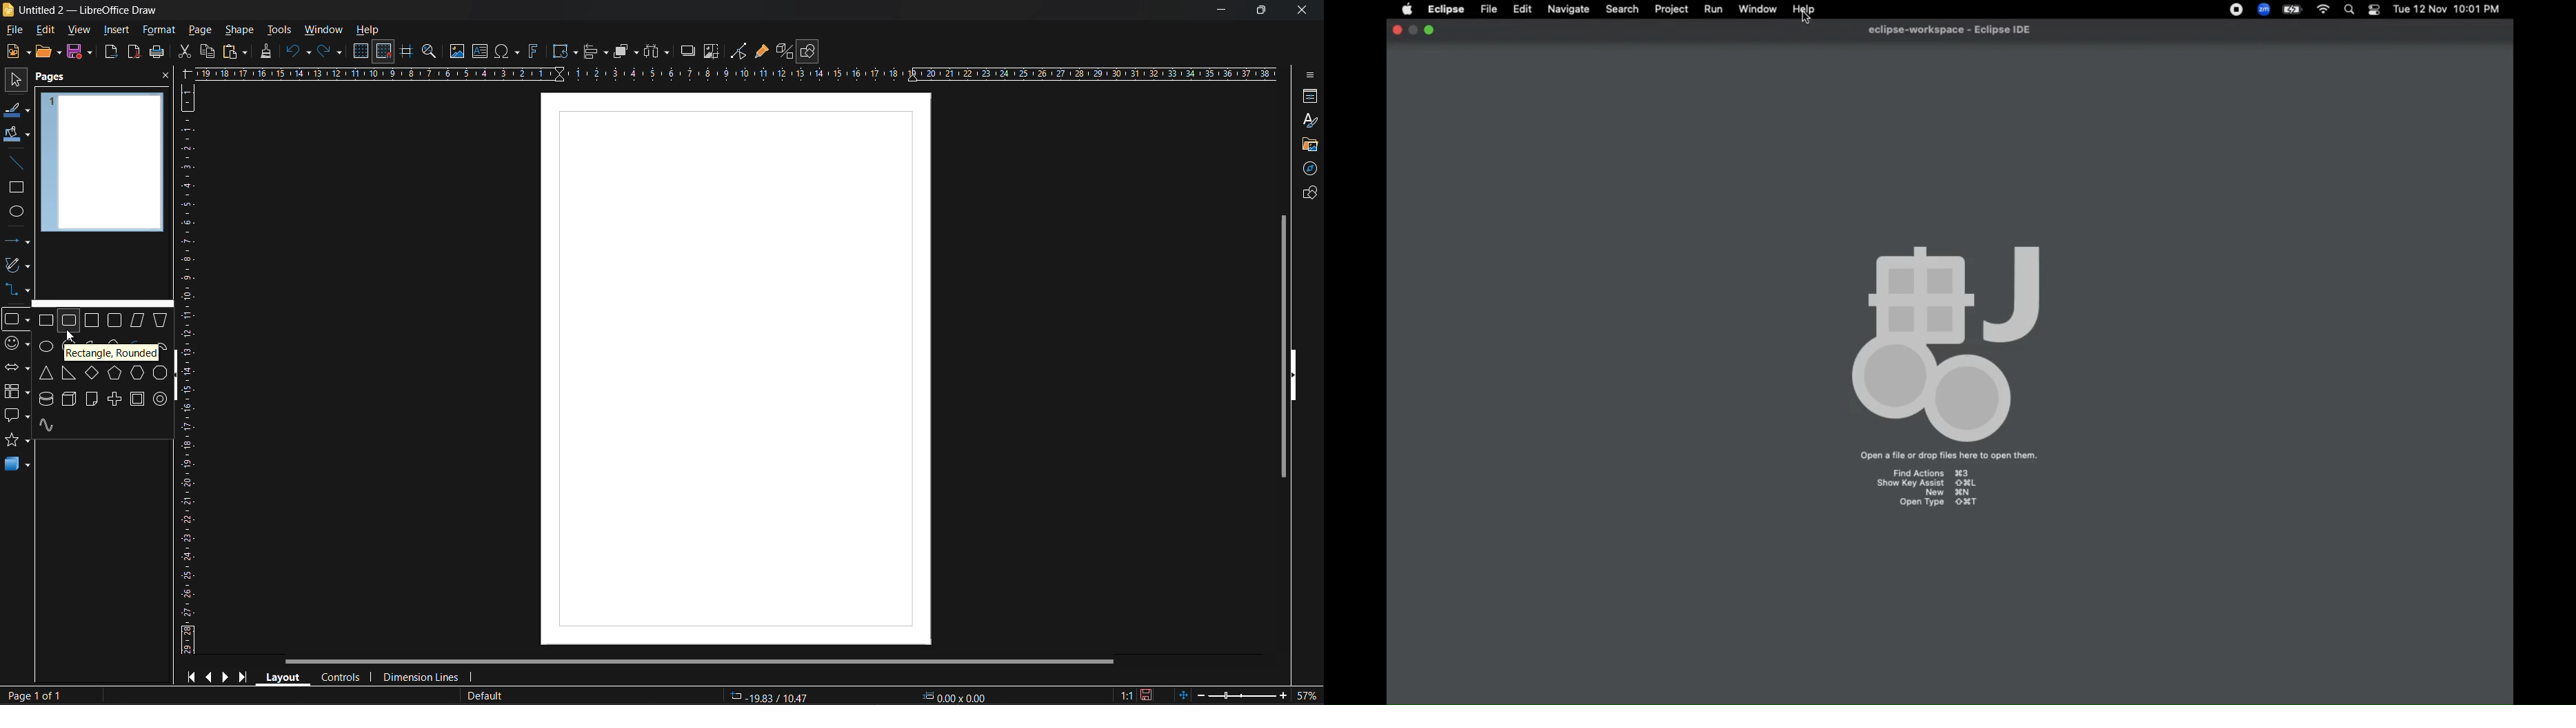 Image resolution: width=2576 pixels, height=728 pixels. Describe the element at coordinates (2349, 10) in the screenshot. I see `Search` at that location.